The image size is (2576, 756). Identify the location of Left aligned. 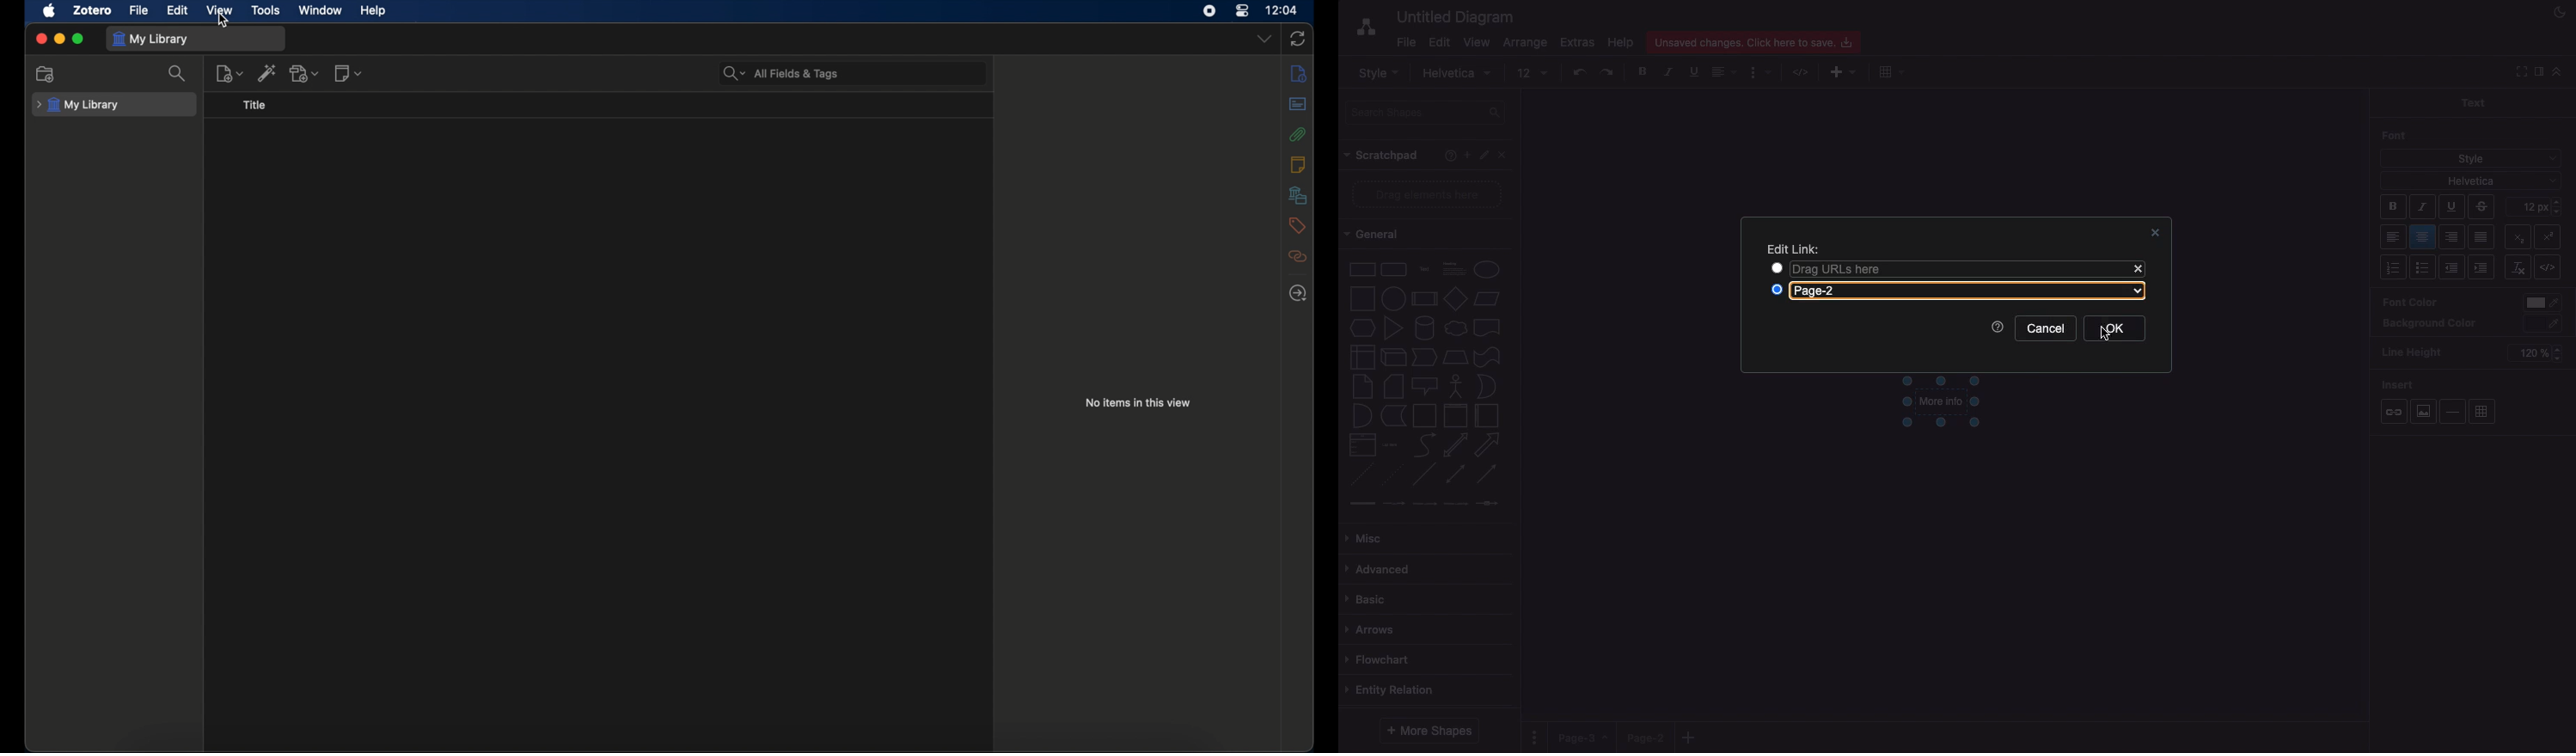
(2394, 238).